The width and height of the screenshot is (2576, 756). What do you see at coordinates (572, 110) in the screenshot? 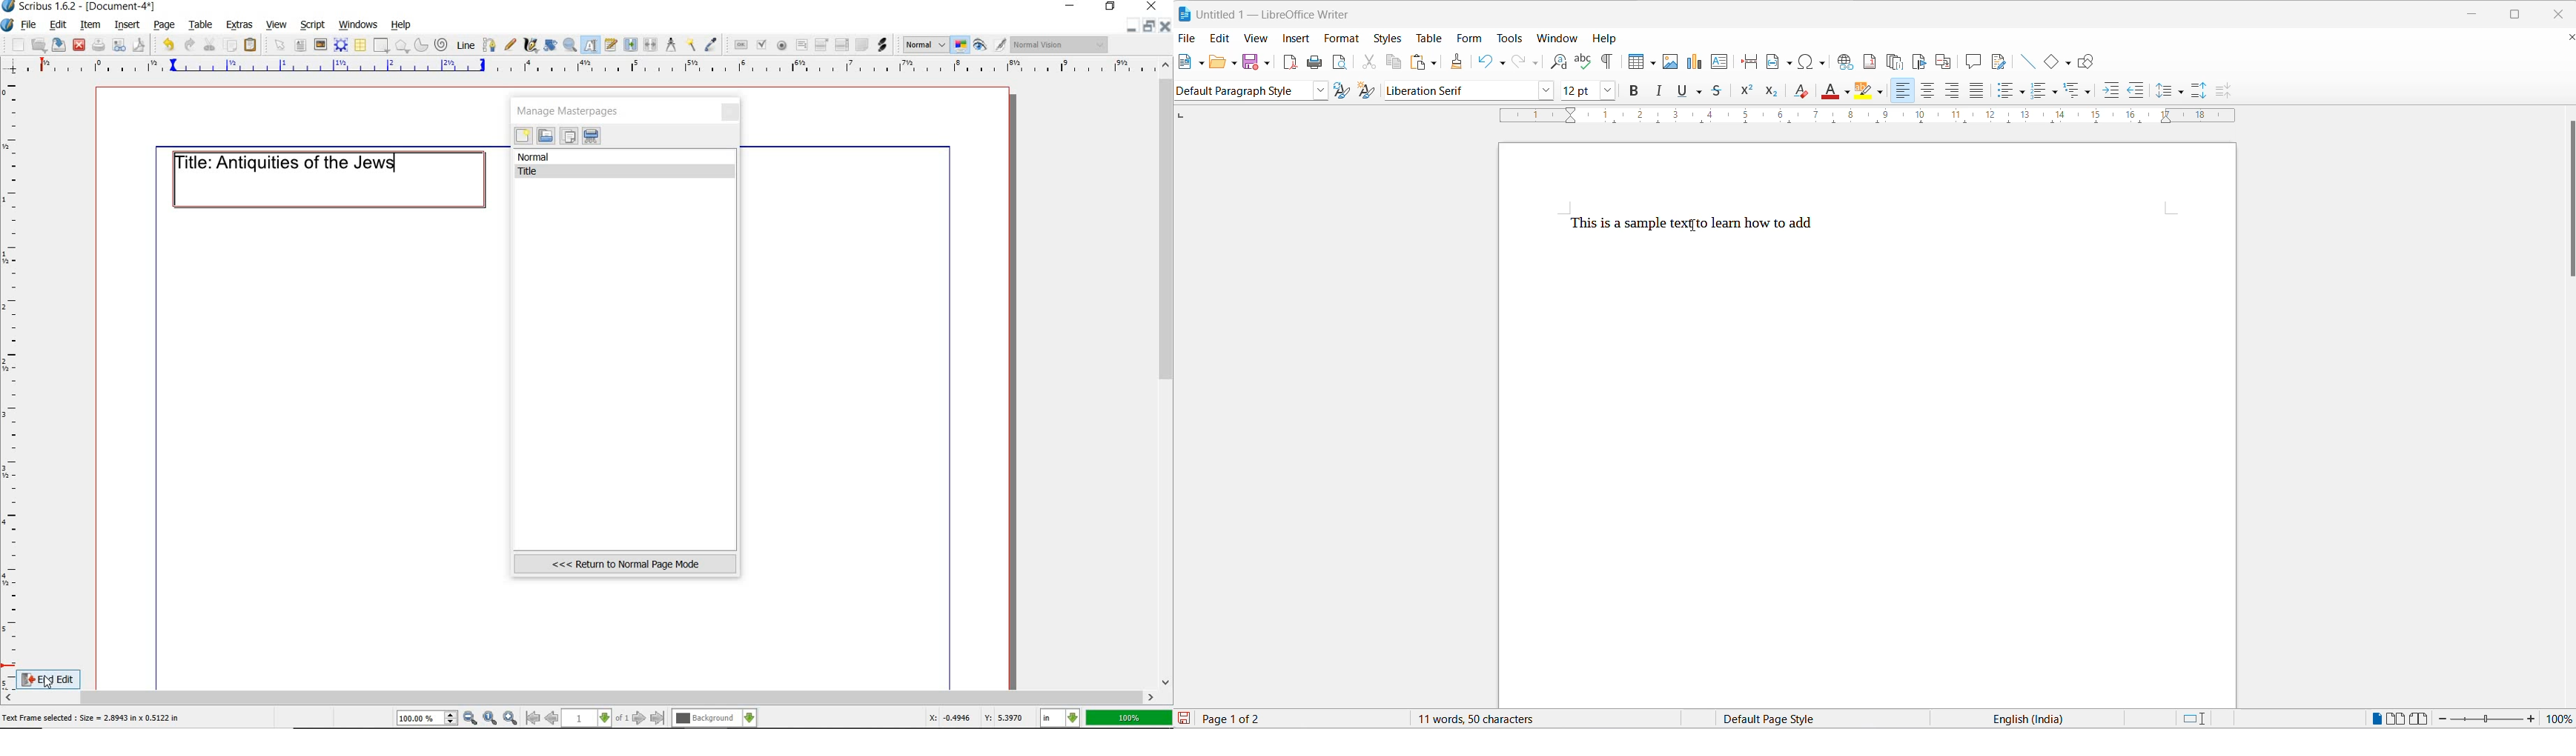
I see `manage masterpages` at bounding box center [572, 110].